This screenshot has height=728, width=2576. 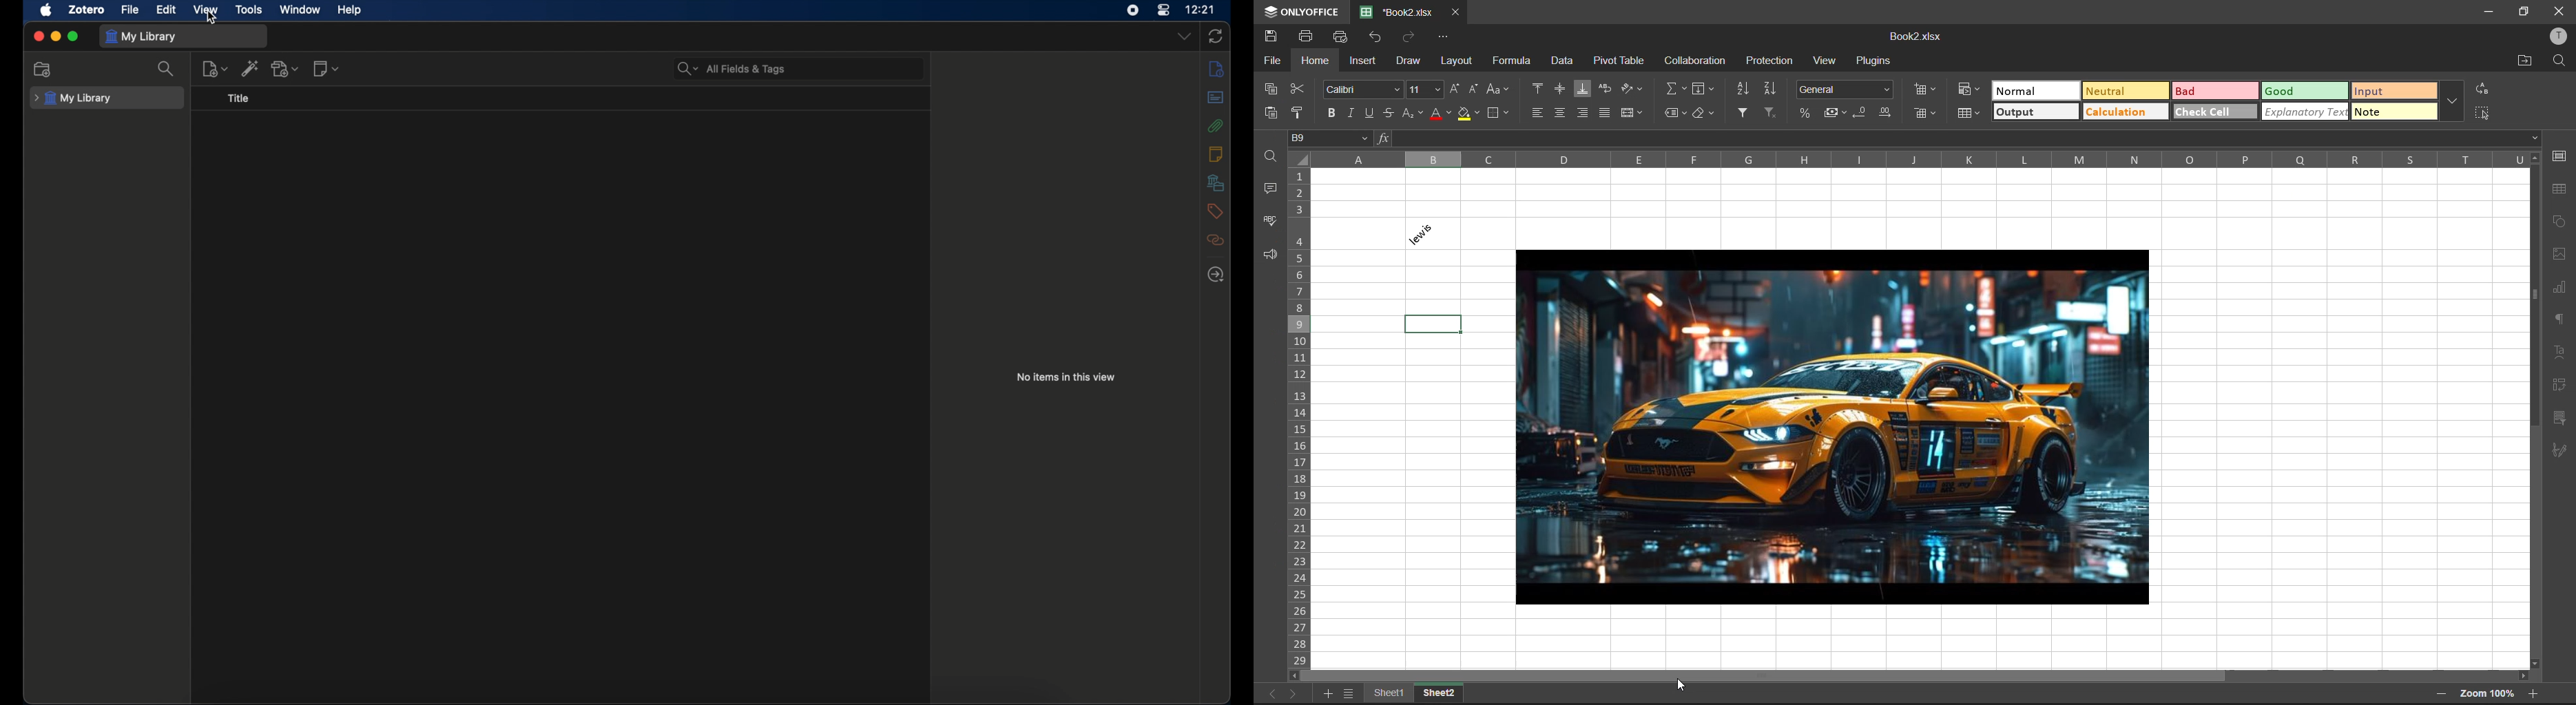 What do you see at coordinates (1186, 37) in the screenshot?
I see `dropdown` at bounding box center [1186, 37].